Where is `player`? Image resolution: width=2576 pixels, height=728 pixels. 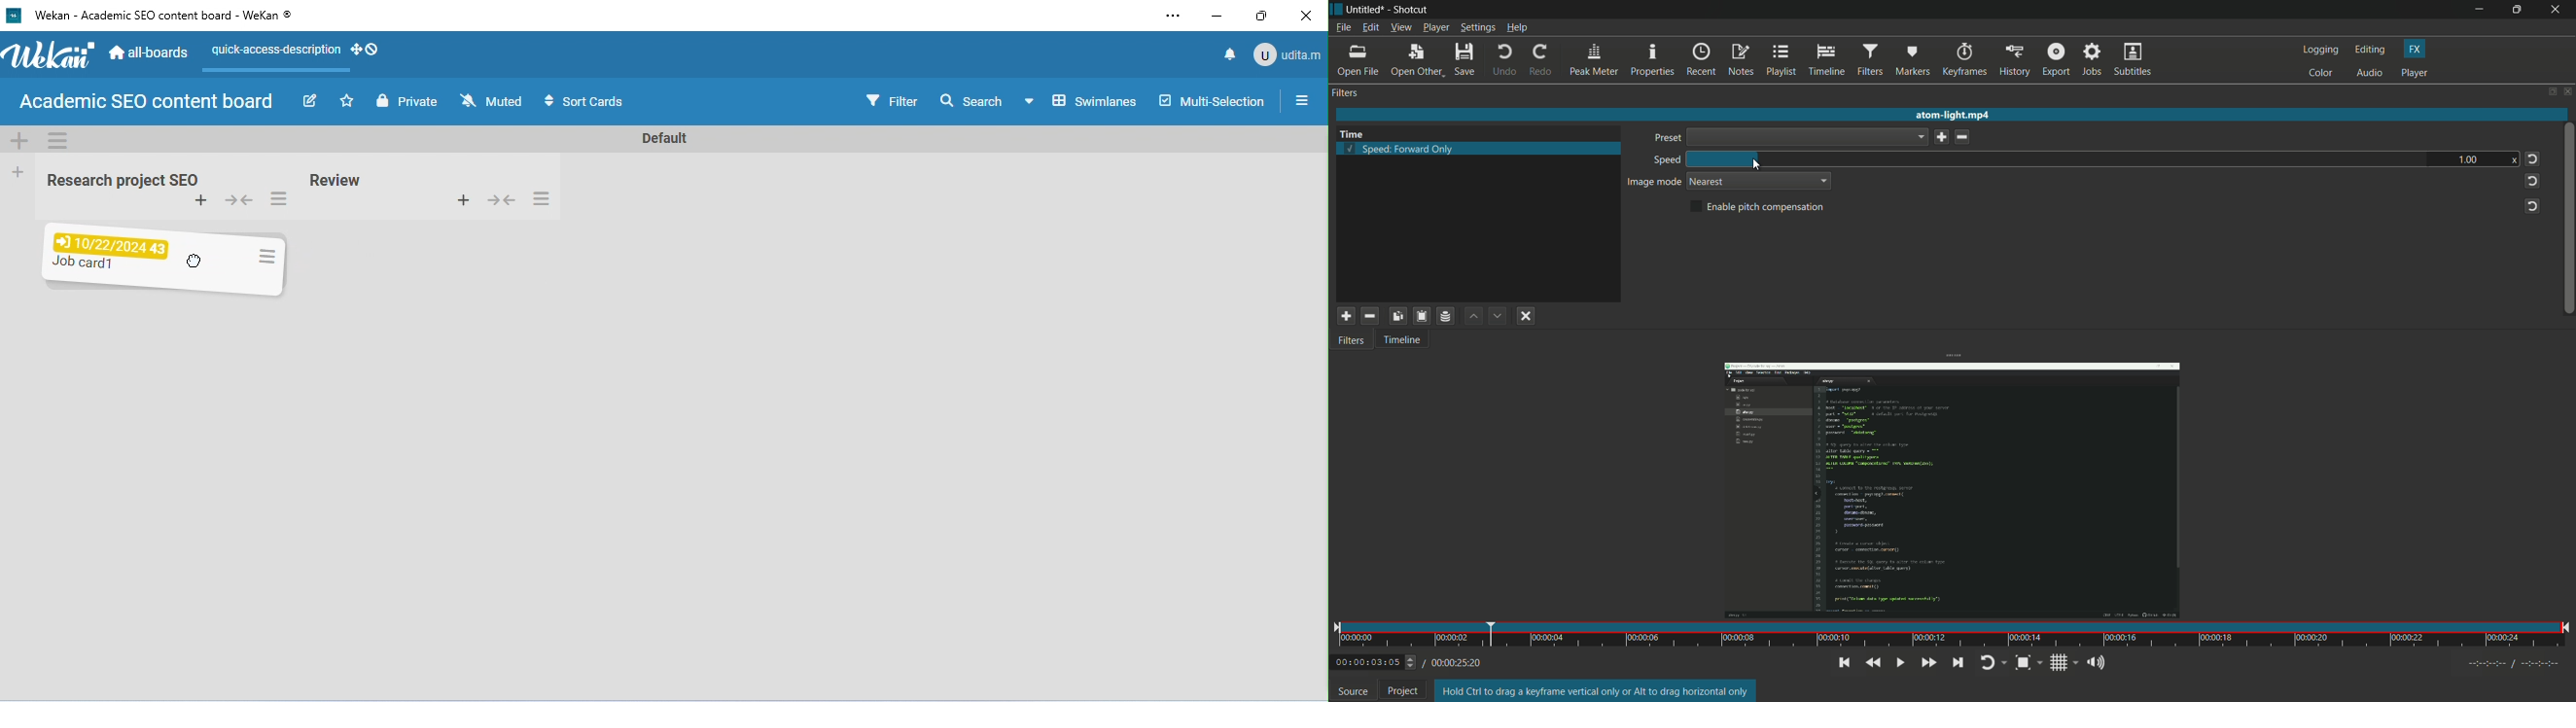
player is located at coordinates (2415, 73).